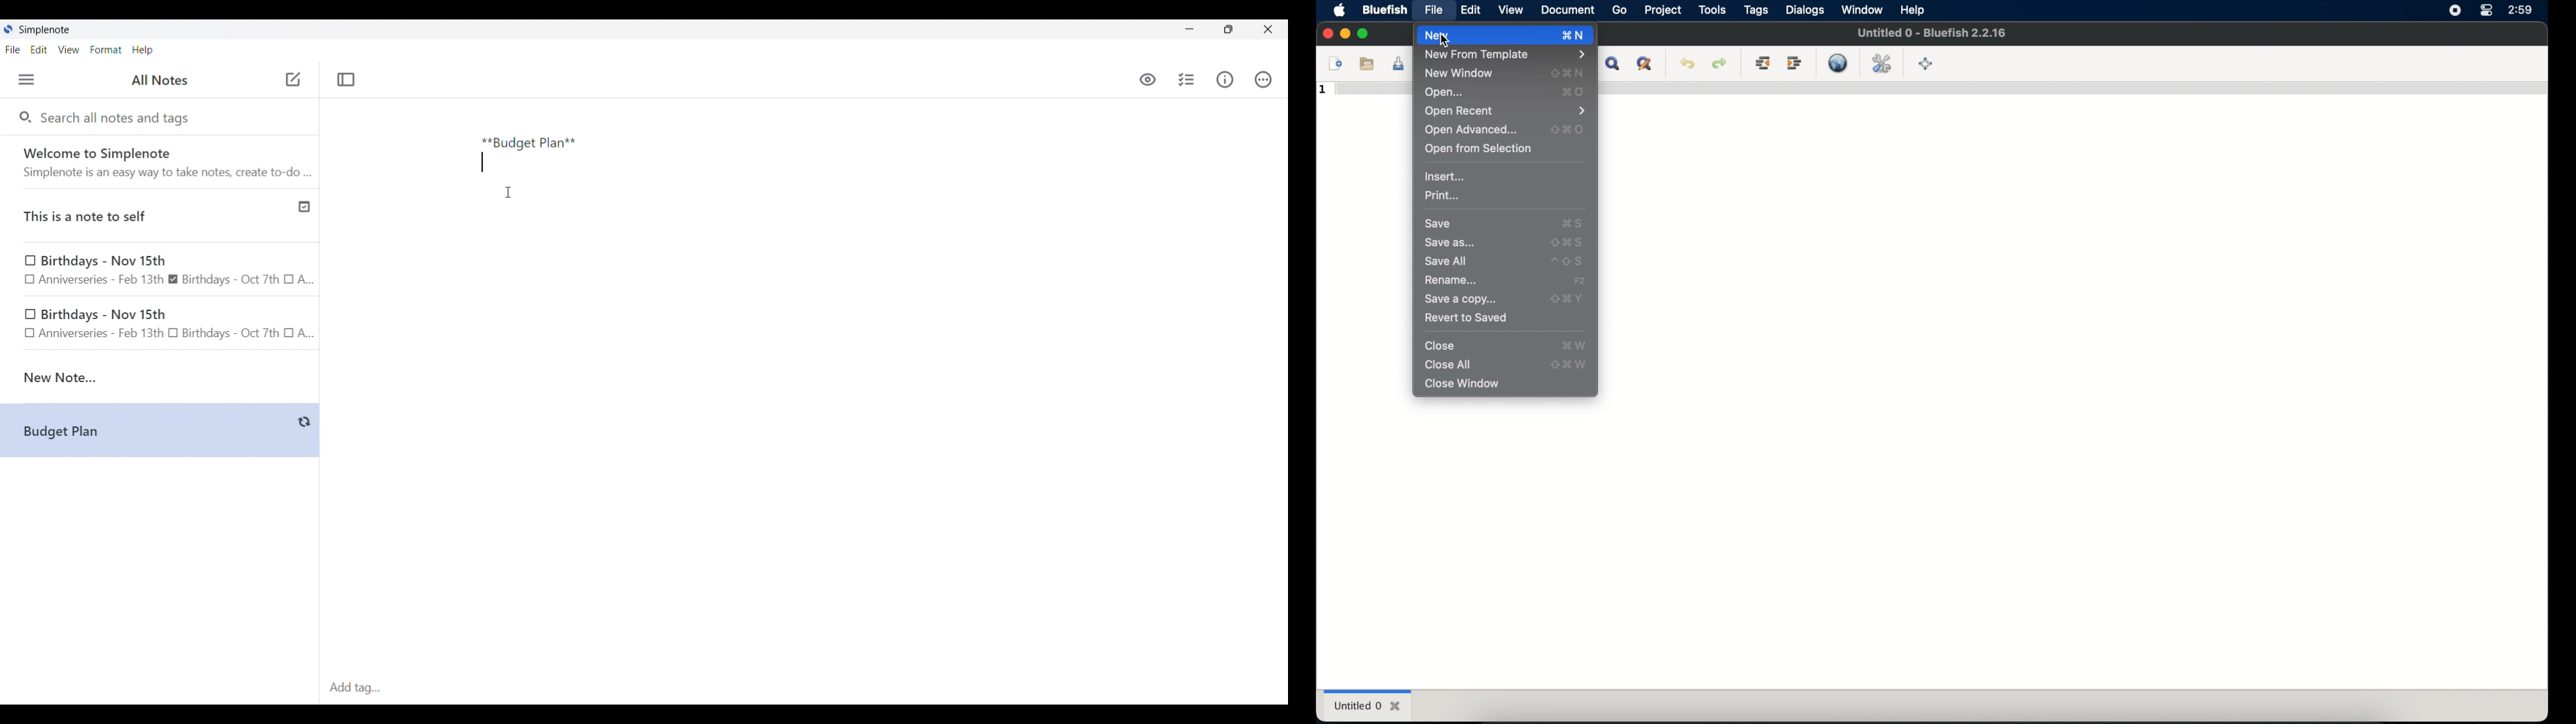 This screenshot has width=2576, height=728. I want to click on Search all notes and tags, so click(118, 117).